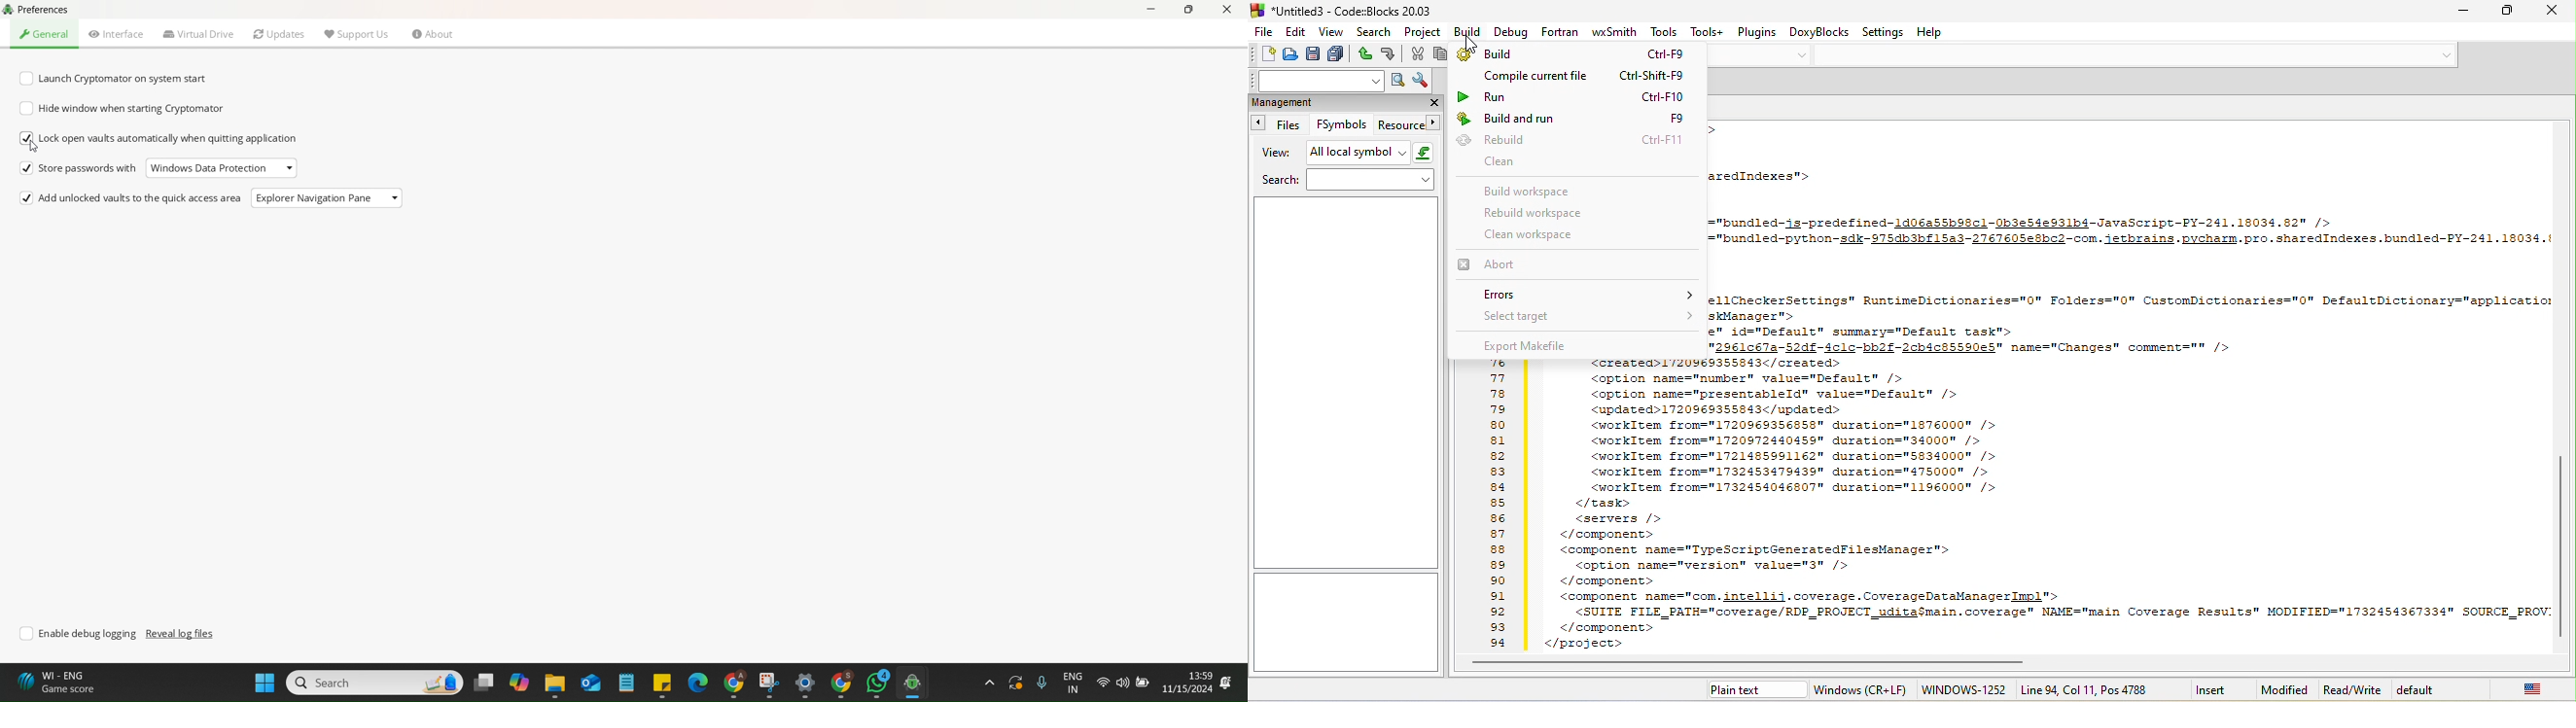 The width and height of the screenshot is (2576, 728). What do you see at coordinates (2443, 689) in the screenshot?
I see `default` at bounding box center [2443, 689].